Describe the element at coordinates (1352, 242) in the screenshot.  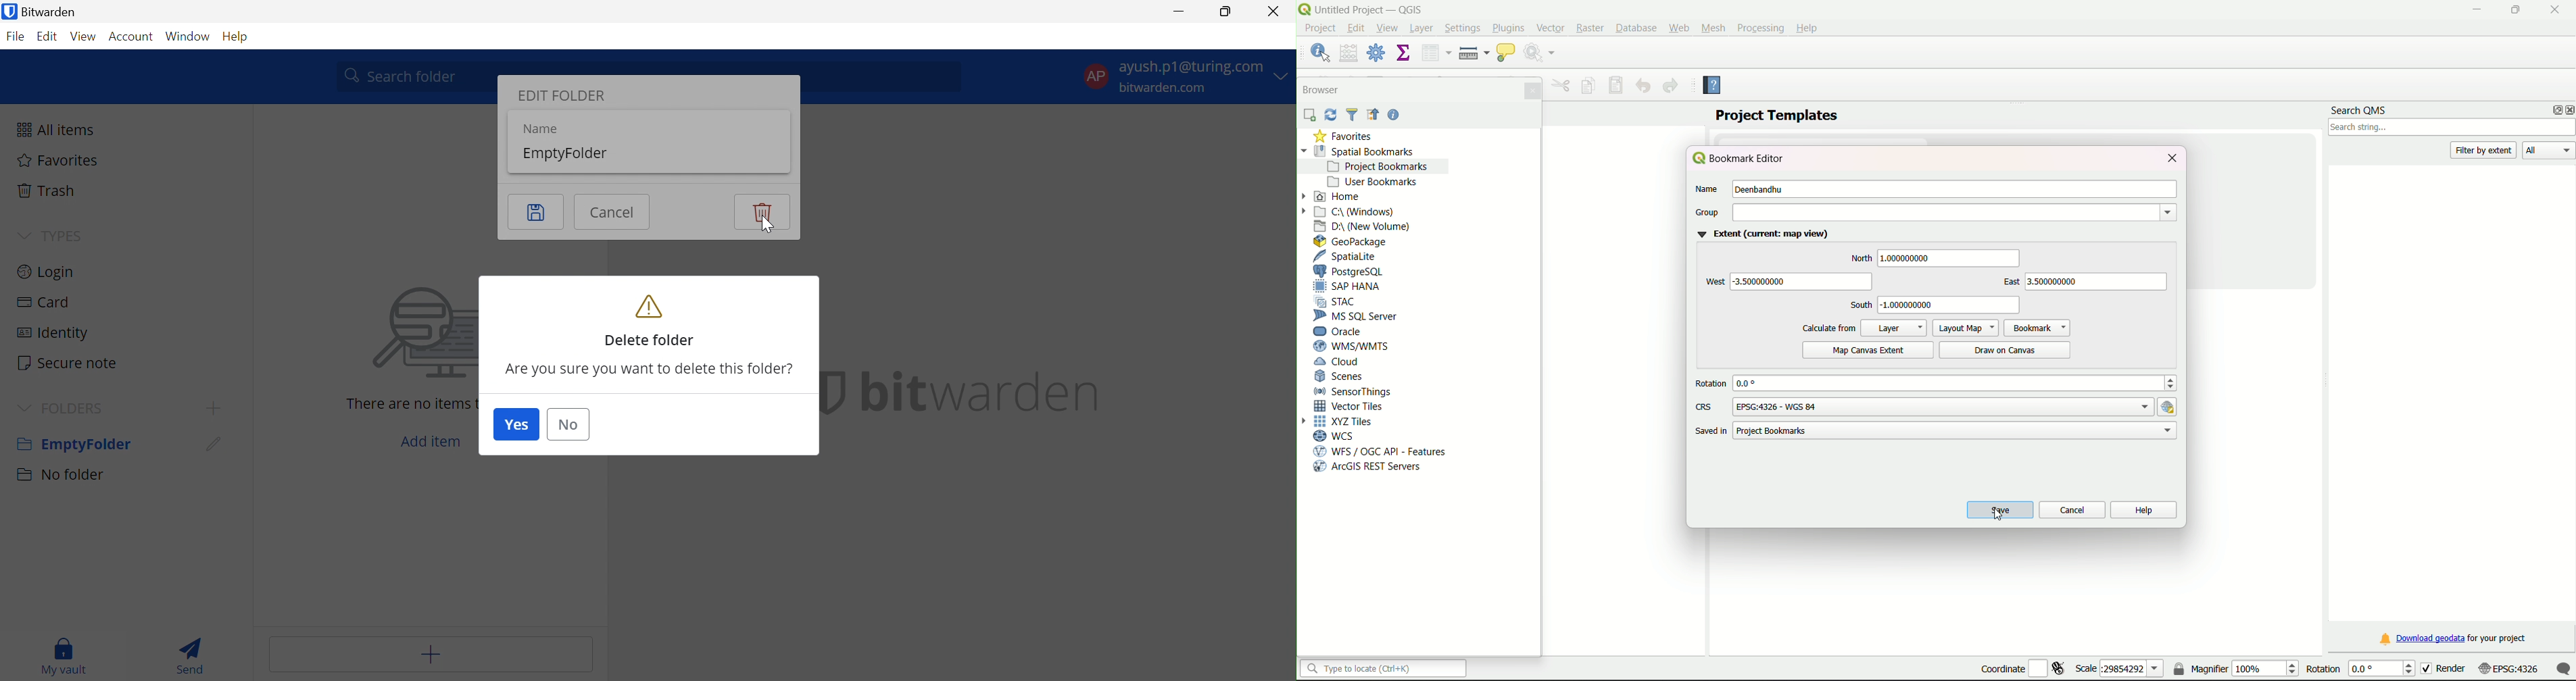
I see `GeoPackage` at that location.